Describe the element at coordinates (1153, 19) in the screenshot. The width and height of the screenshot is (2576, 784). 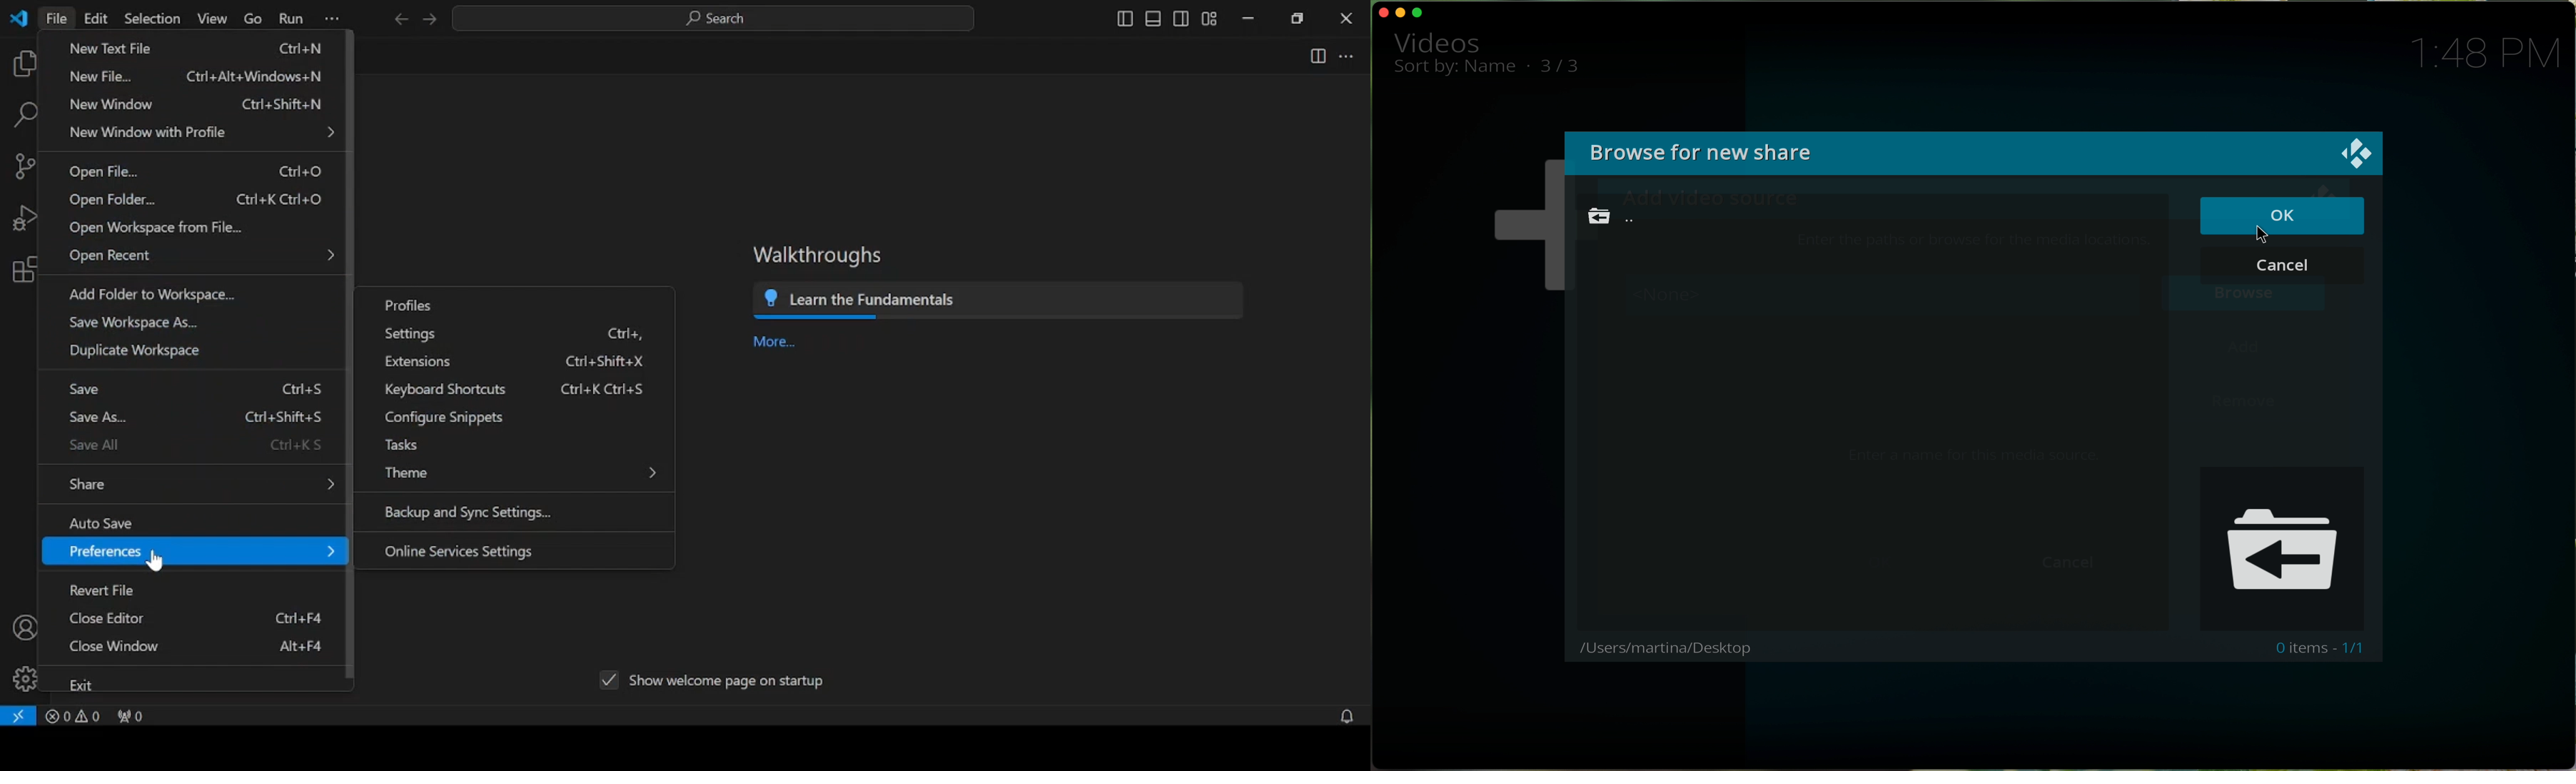
I see `toggle panel` at that location.